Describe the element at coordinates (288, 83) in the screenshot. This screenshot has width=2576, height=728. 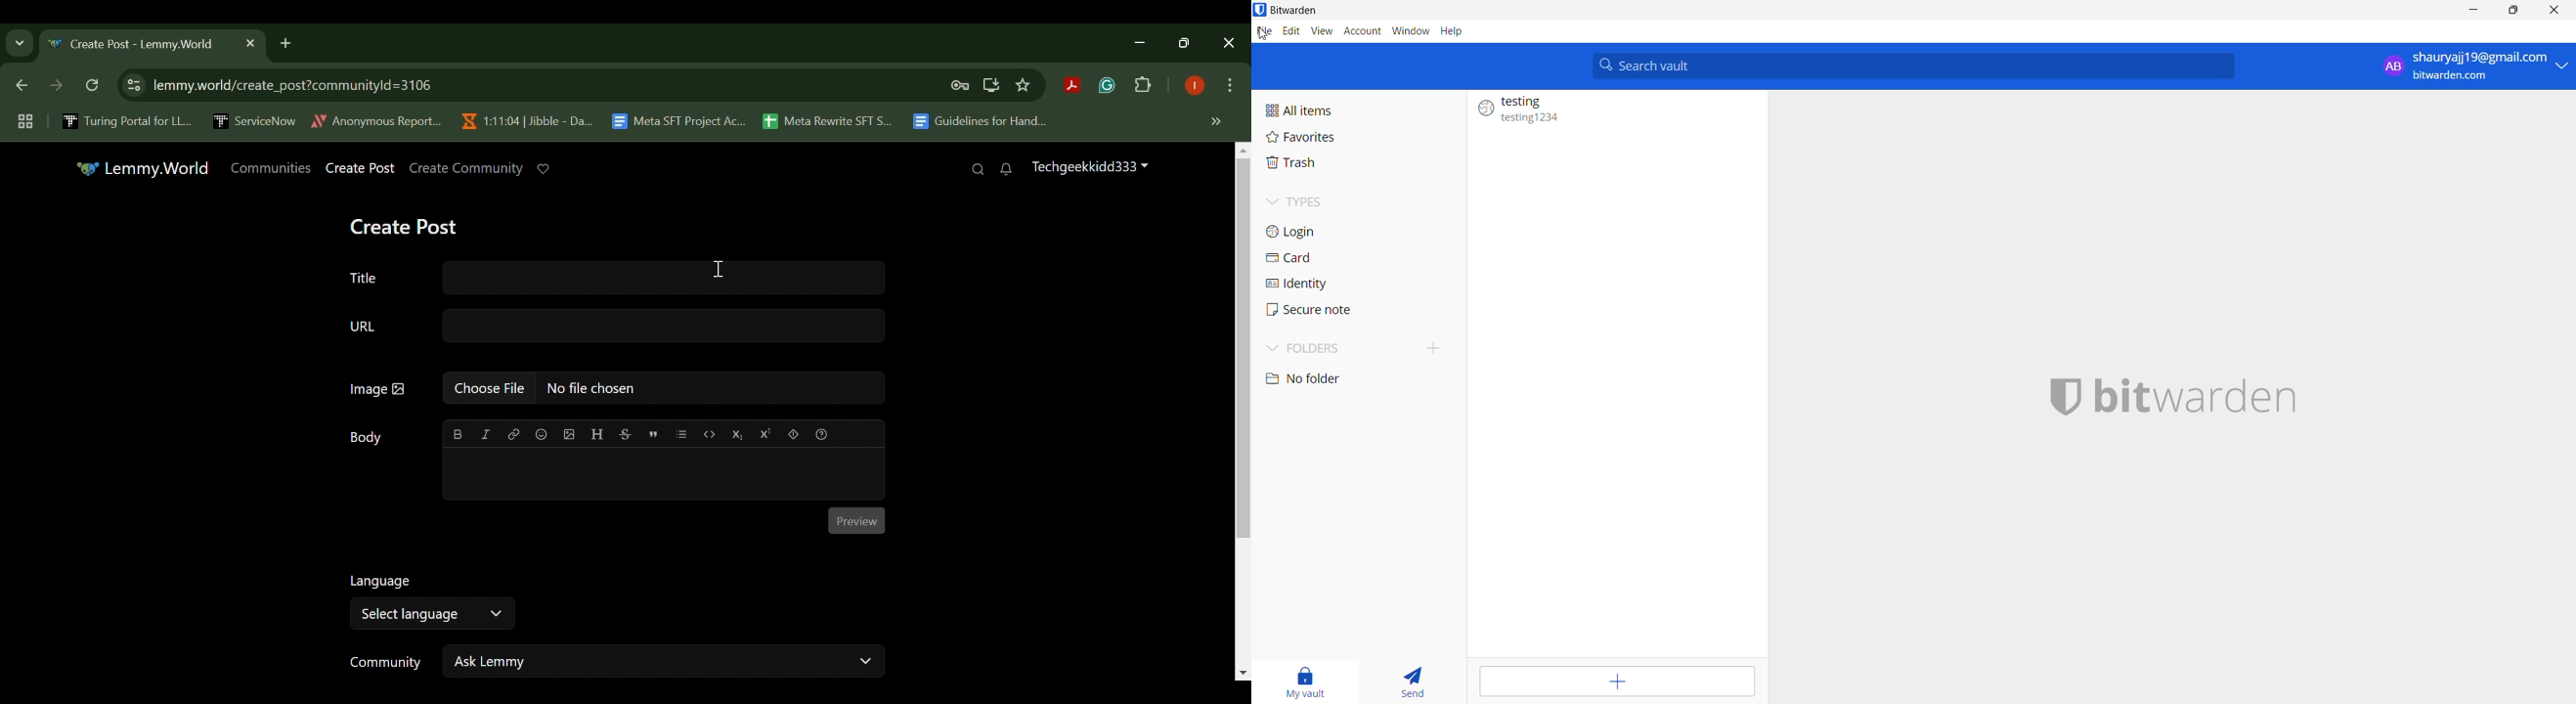
I see `lemmy.world/create_post?communityld=3106` at that location.